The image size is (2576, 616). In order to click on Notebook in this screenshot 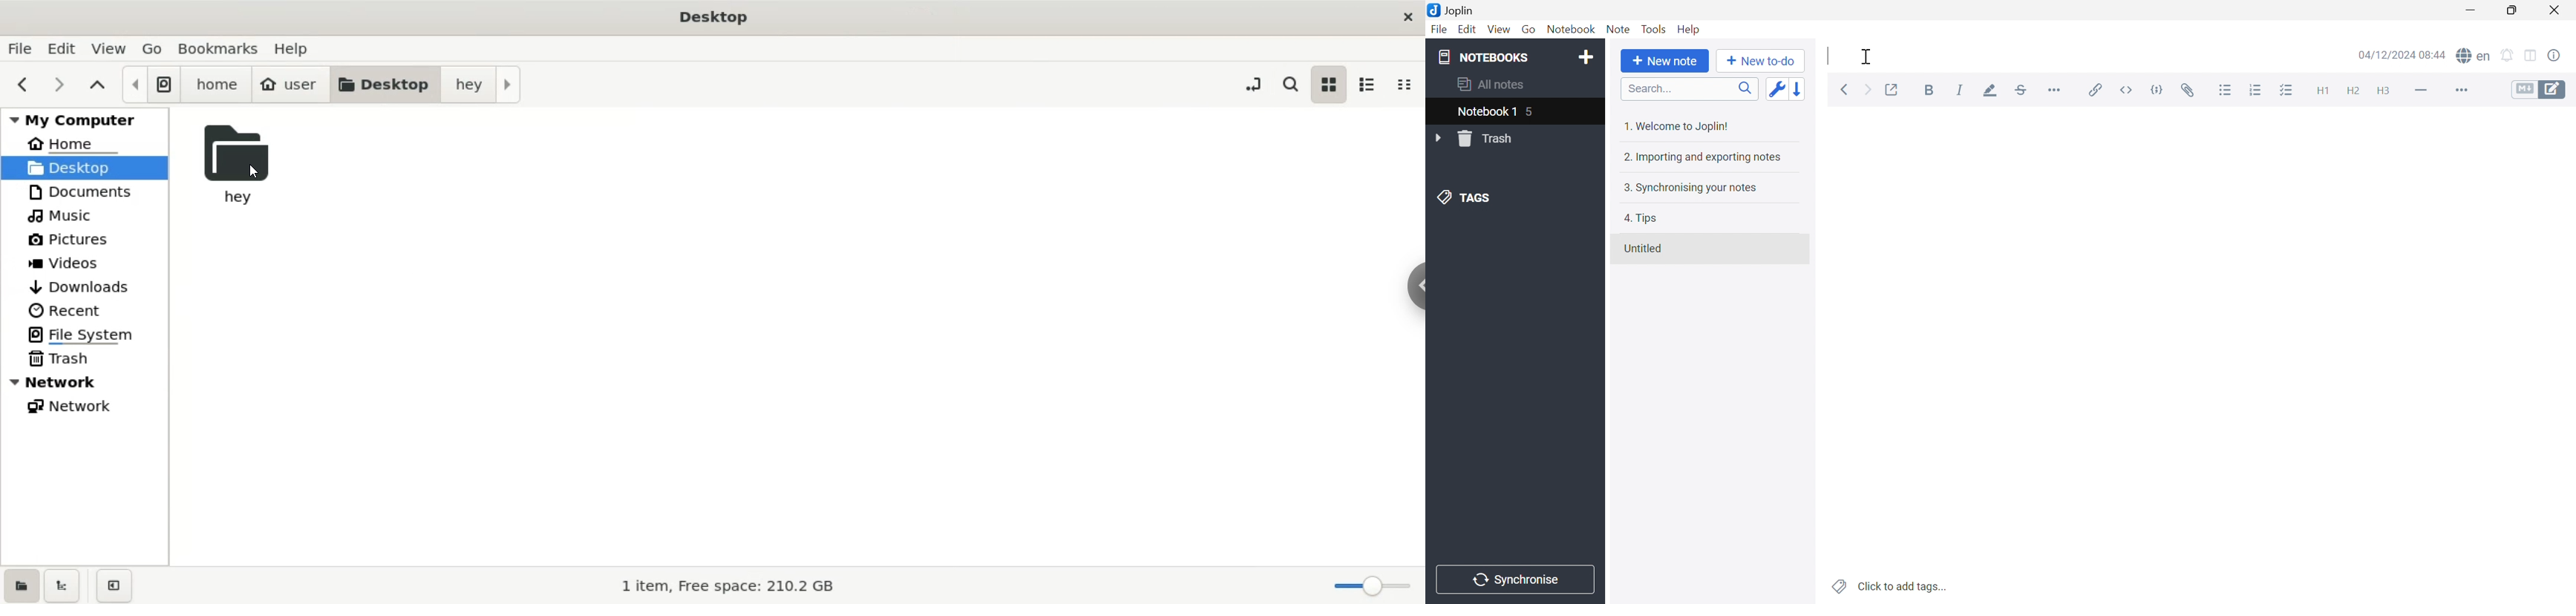, I will do `click(1574, 29)`.